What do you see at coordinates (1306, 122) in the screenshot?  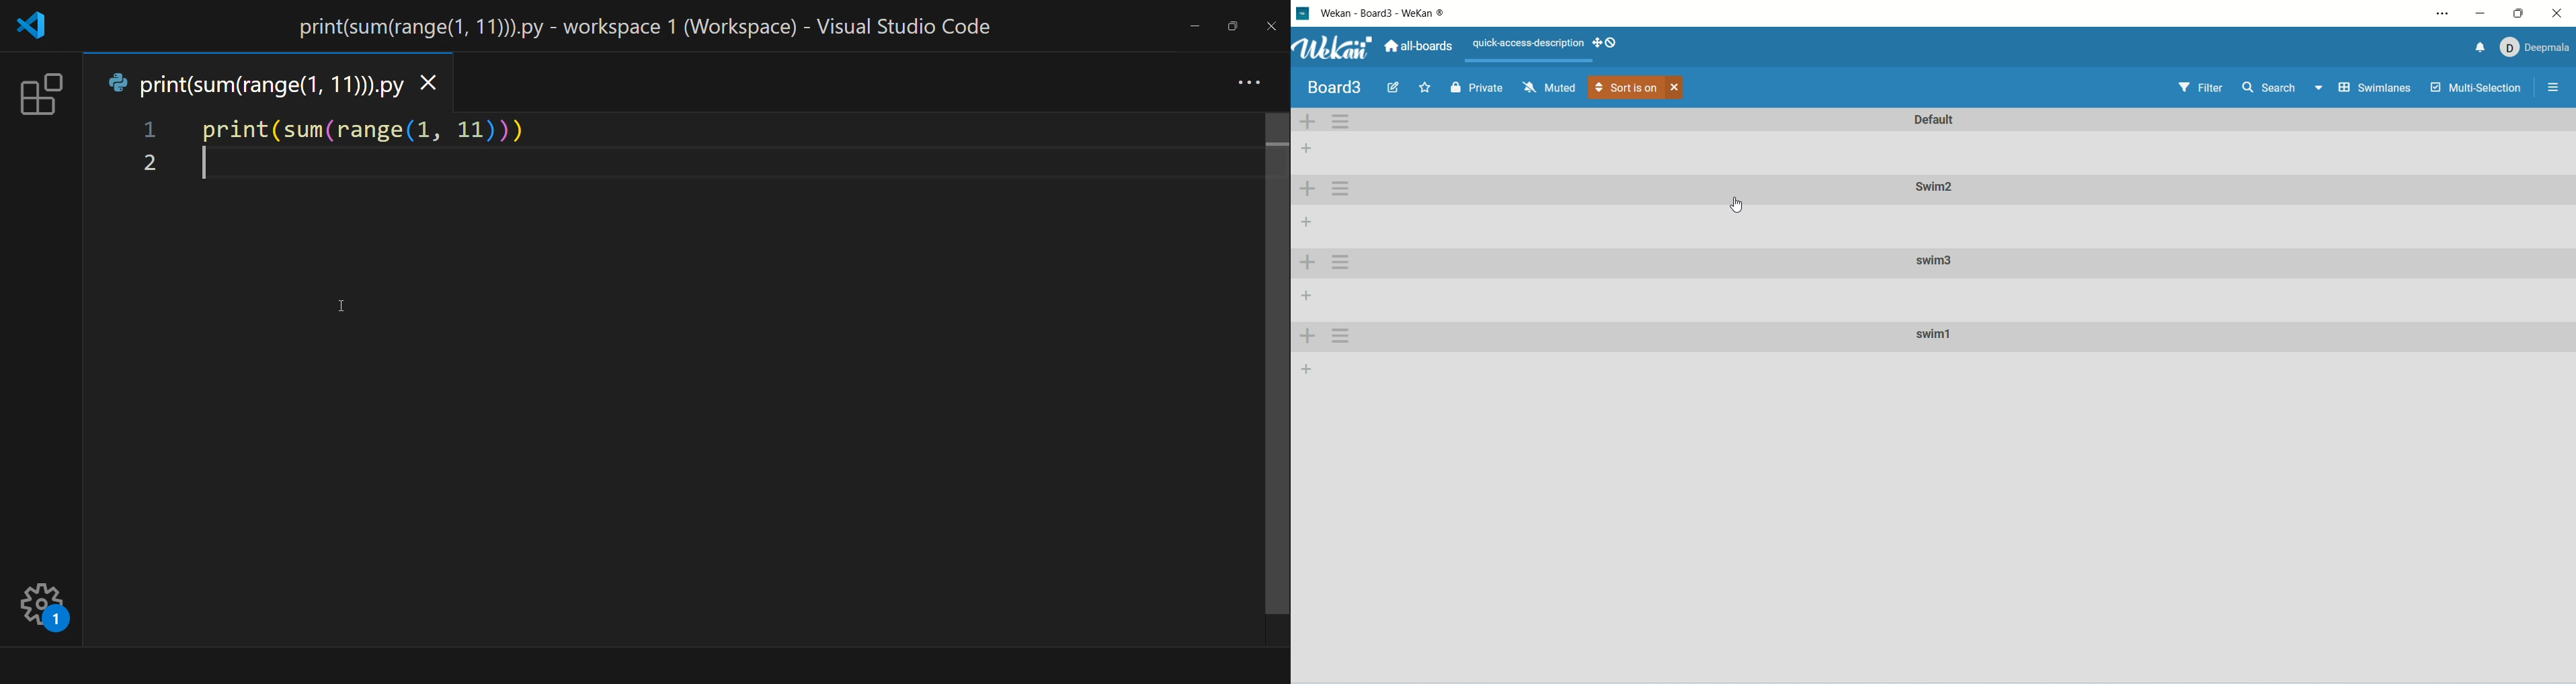 I see `add swimlane` at bounding box center [1306, 122].